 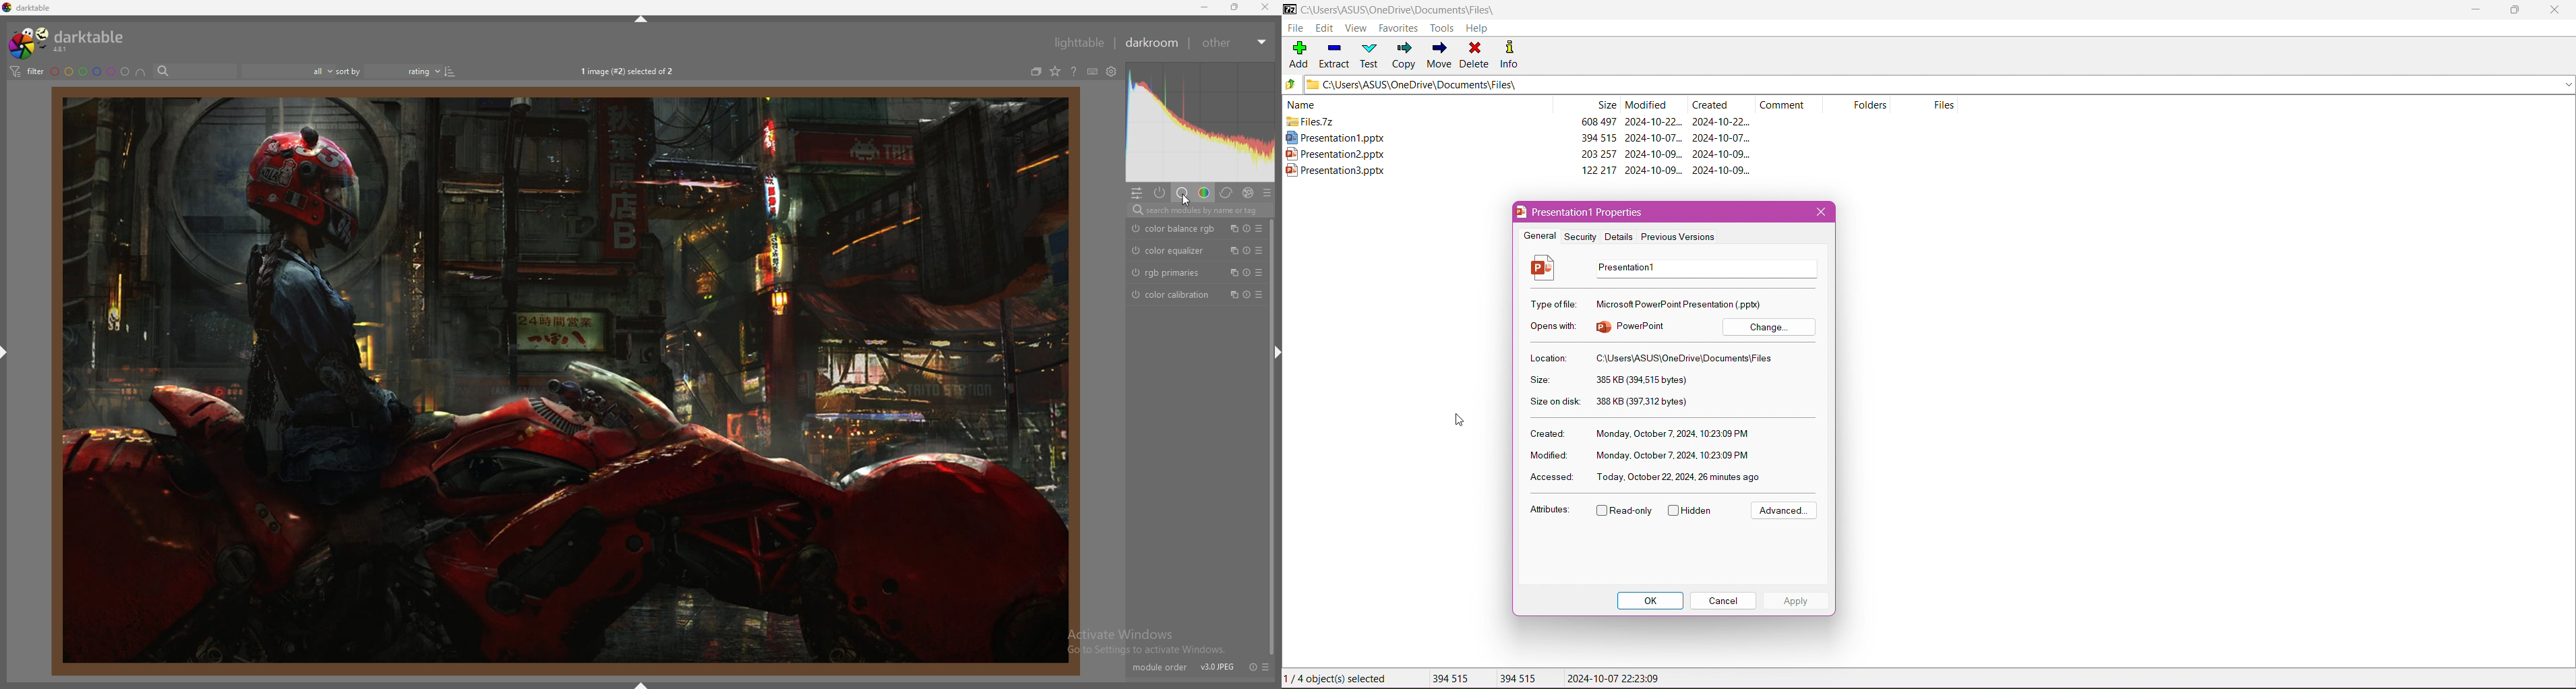 I want to click on presets, so click(x=1259, y=250).